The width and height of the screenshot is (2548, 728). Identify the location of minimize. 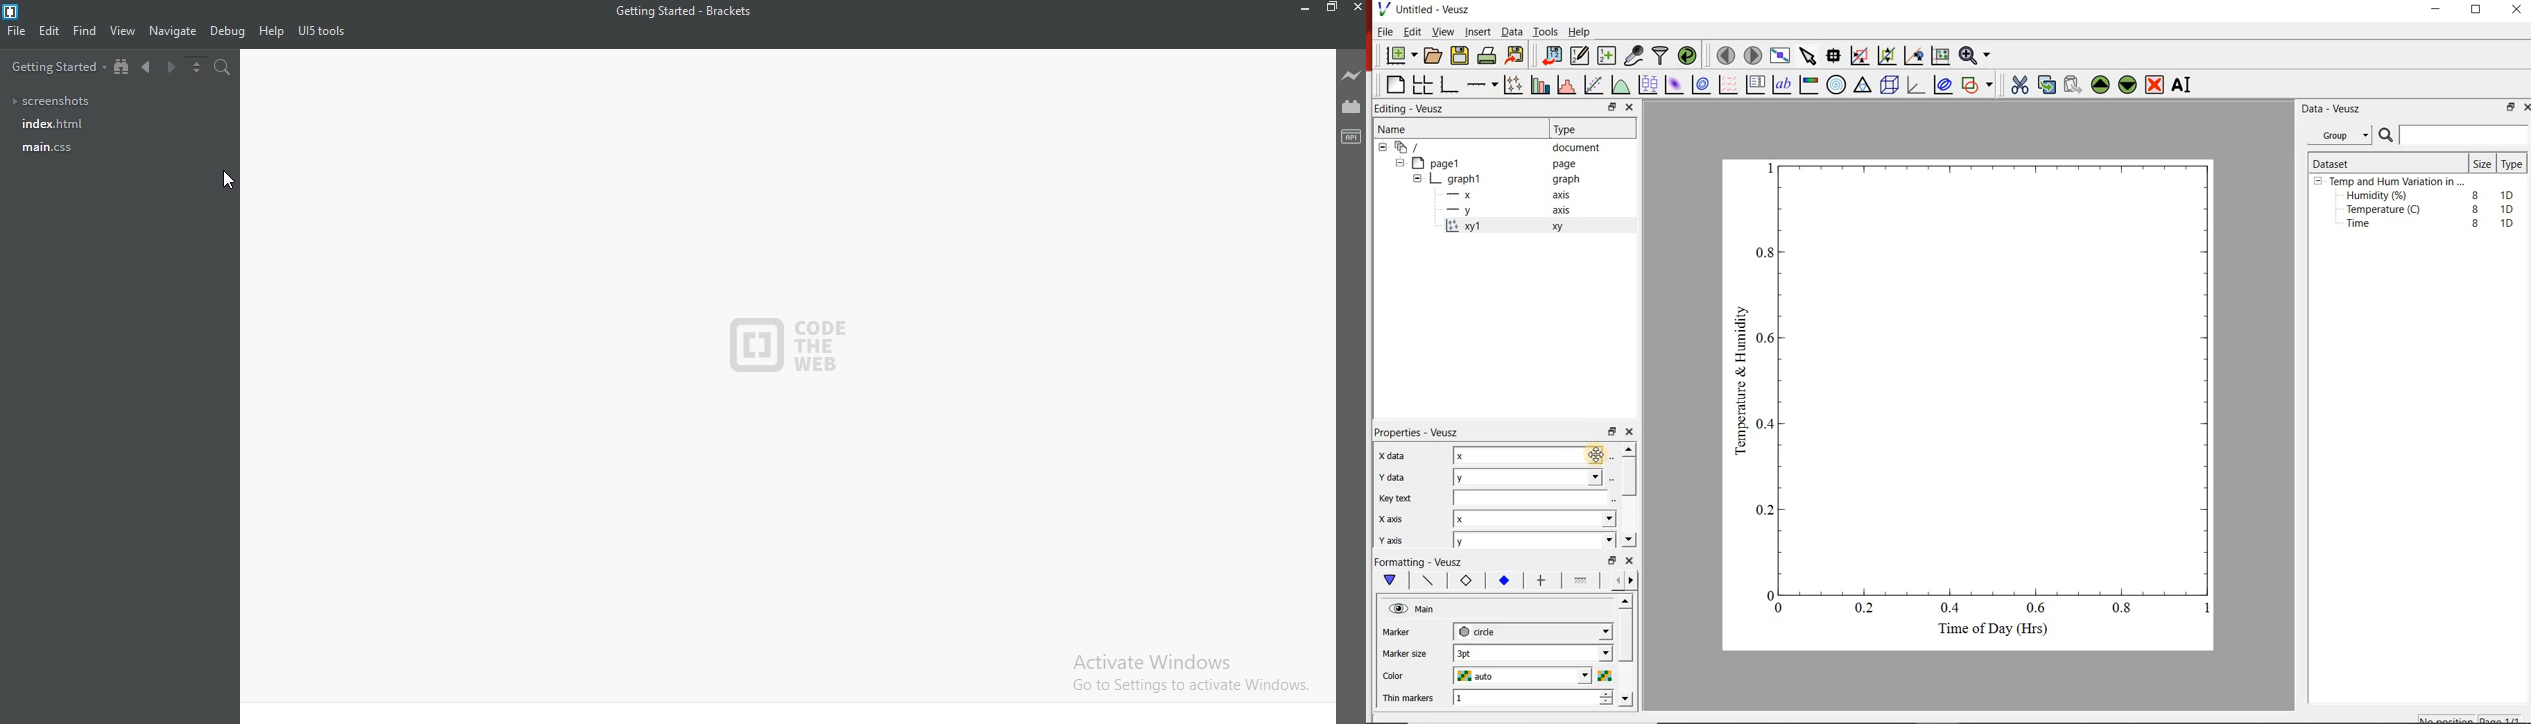
(2441, 10).